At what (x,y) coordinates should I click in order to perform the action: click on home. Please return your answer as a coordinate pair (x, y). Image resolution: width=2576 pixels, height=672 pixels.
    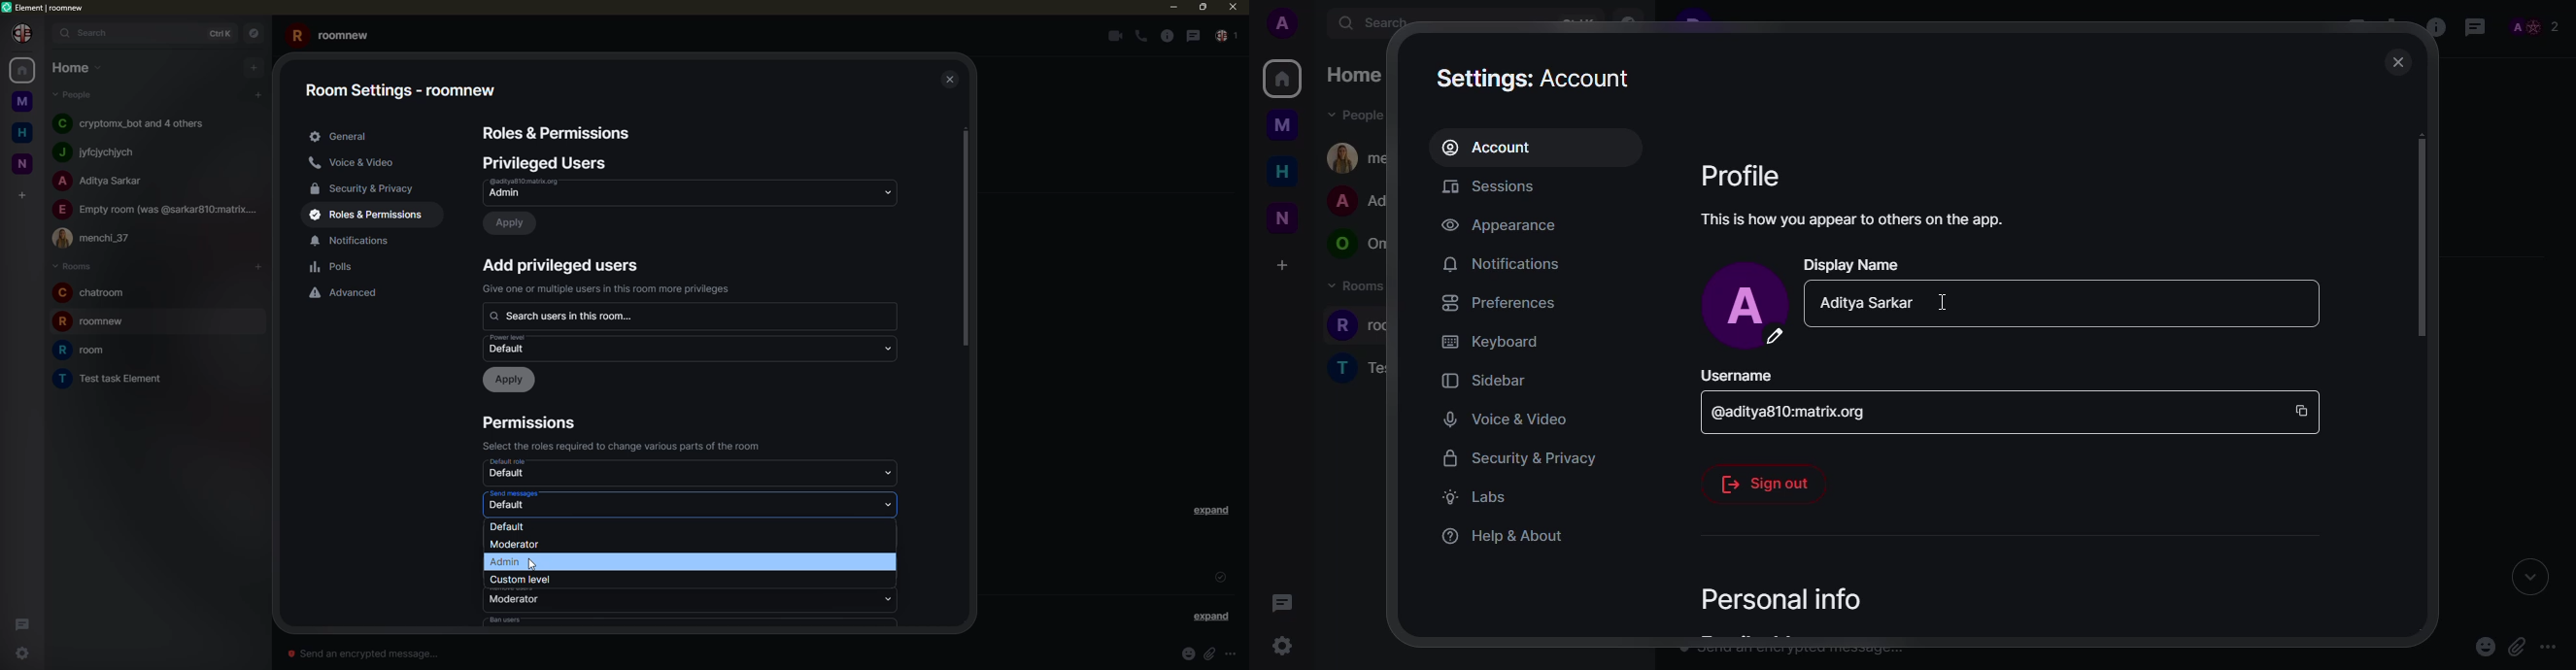
    Looking at the image, I should click on (21, 72).